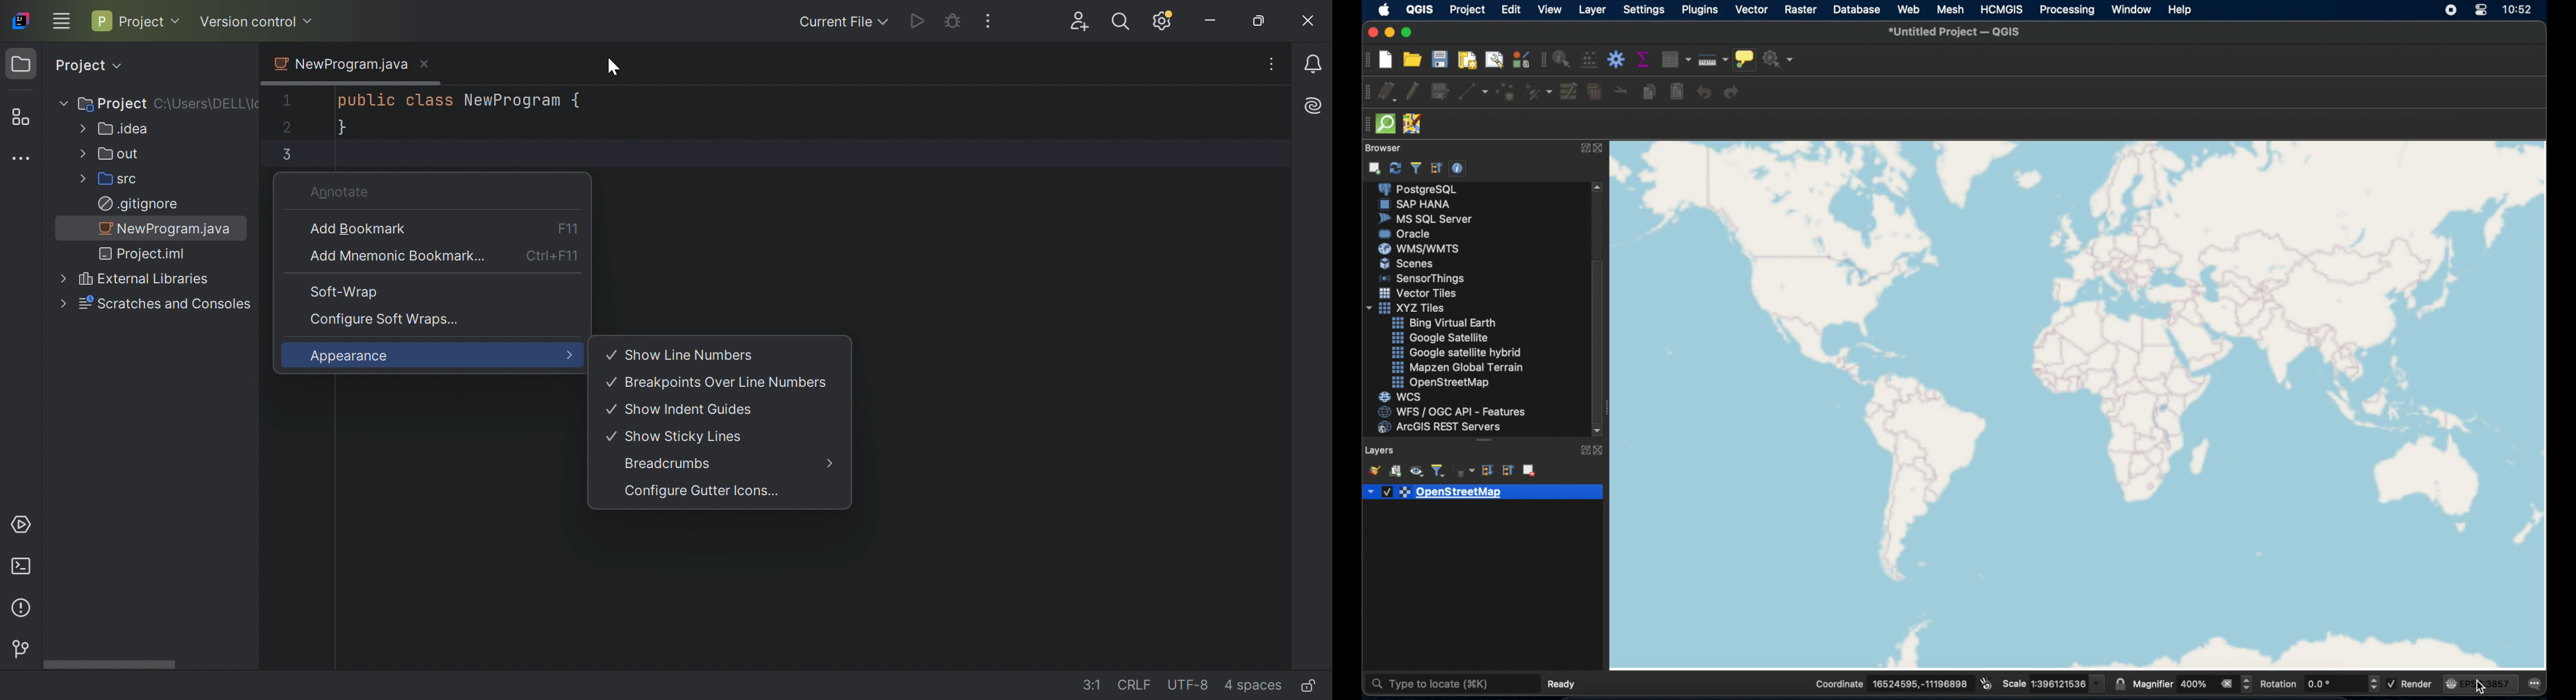  What do you see at coordinates (1374, 170) in the screenshot?
I see `add selected layer` at bounding box center [1374, 170].